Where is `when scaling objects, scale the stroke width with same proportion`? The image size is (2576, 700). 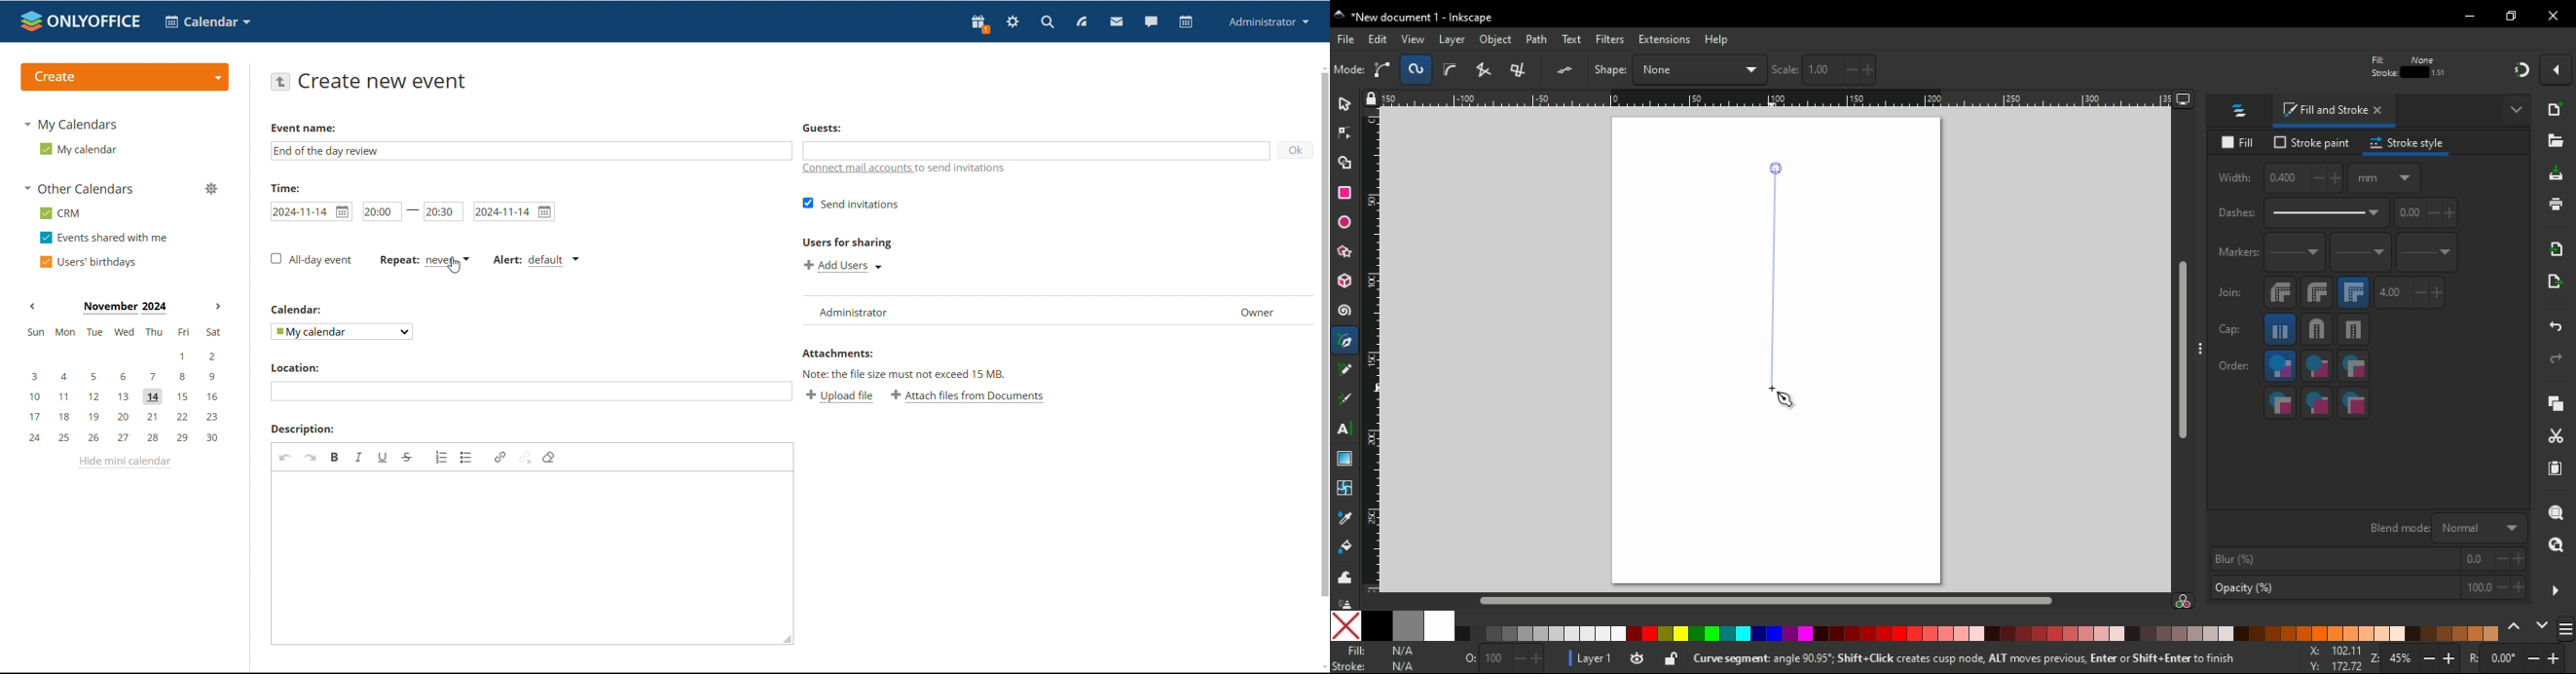 when scaling objects, scale the stroke width with same proportion is located at coordinates (2370, 69).